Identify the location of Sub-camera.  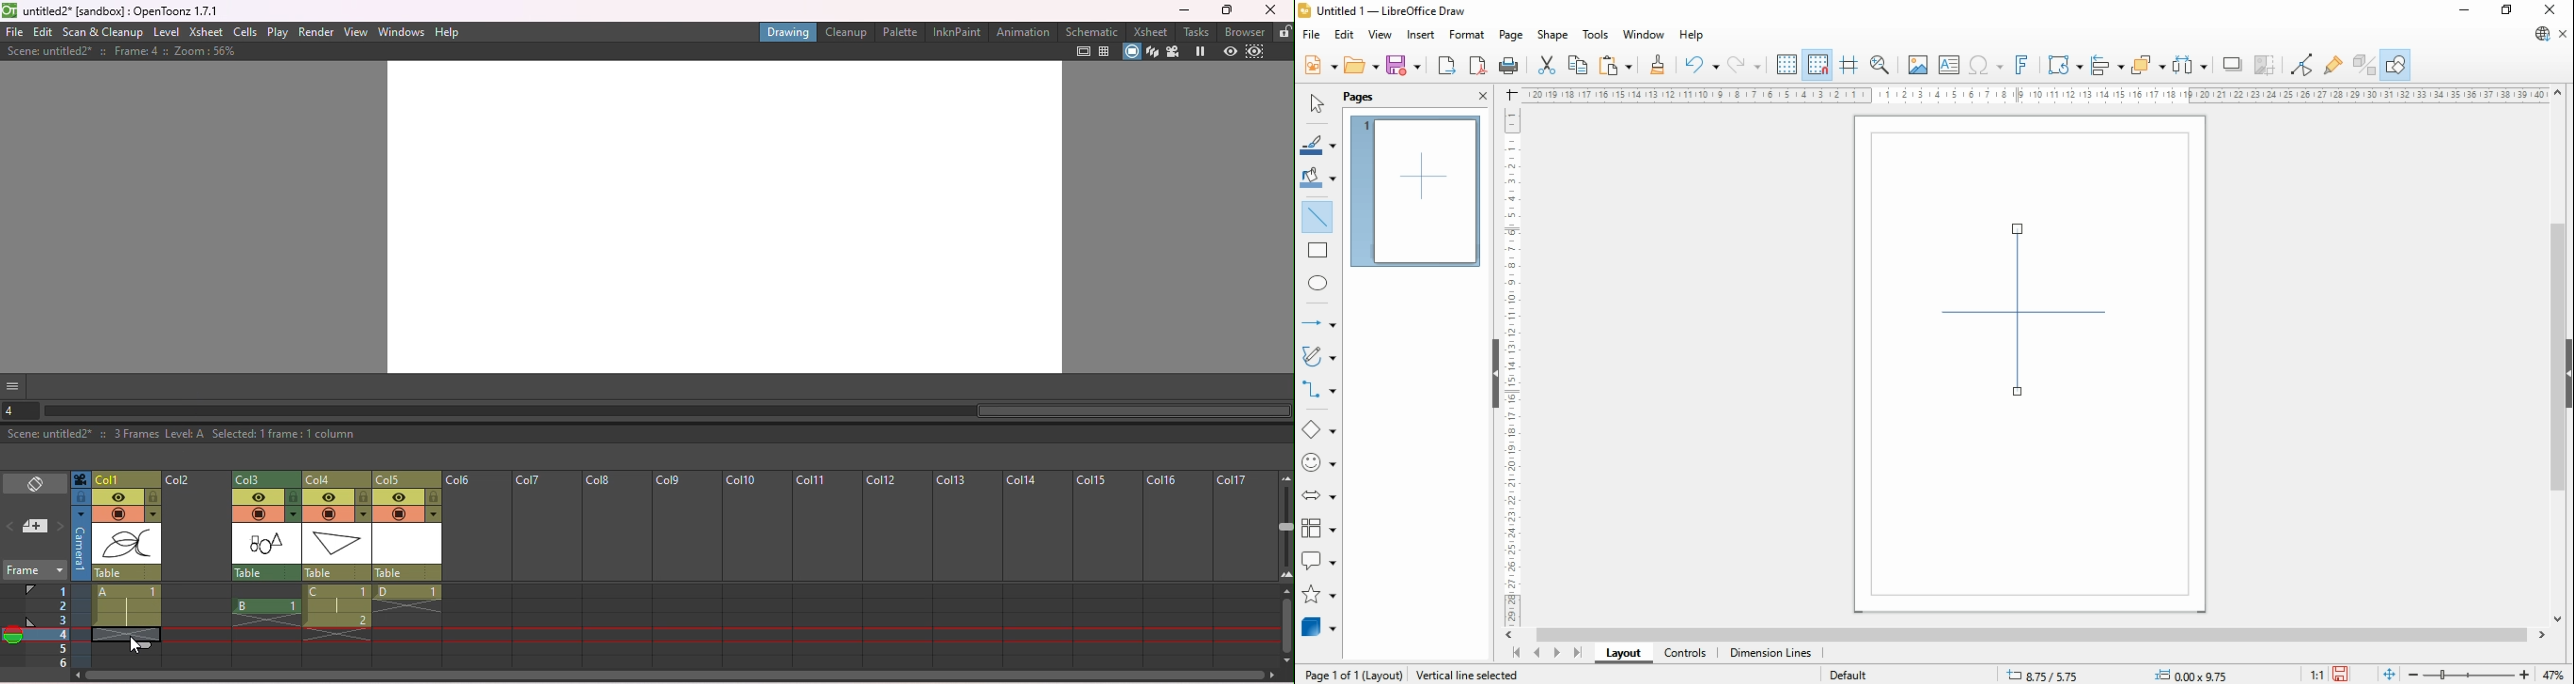
(1257, 52).